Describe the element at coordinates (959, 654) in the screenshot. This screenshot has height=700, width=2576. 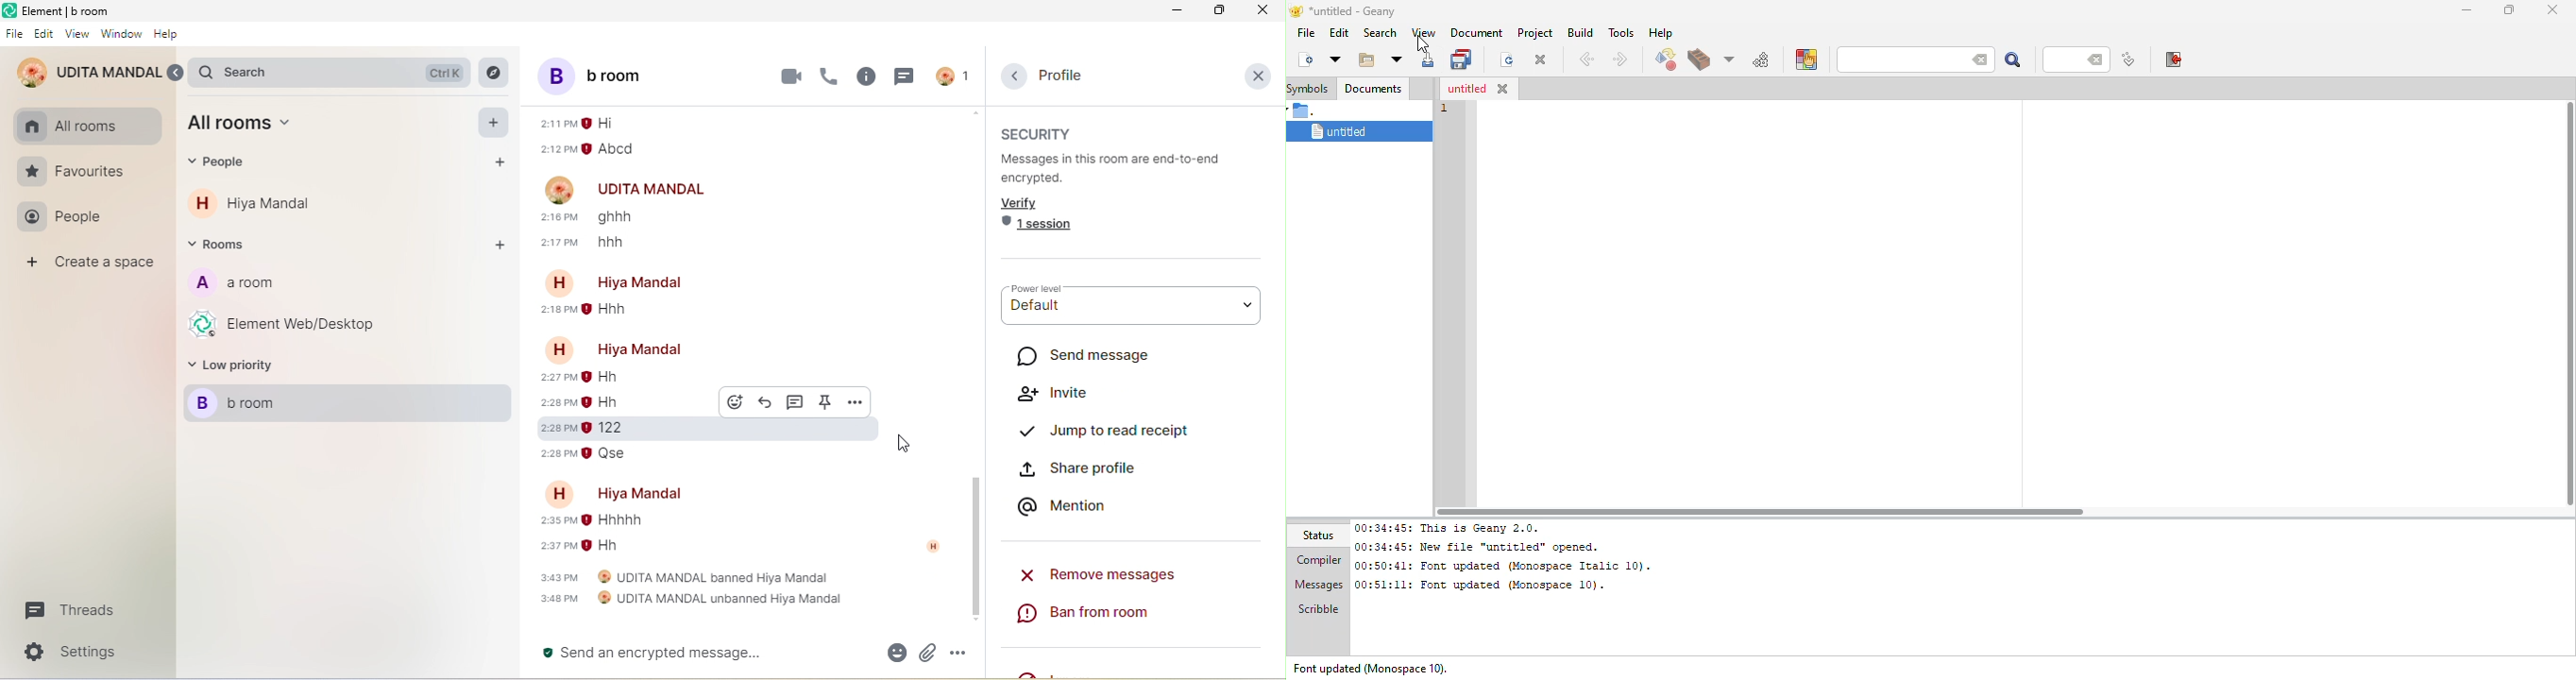
I see `option` at that location.